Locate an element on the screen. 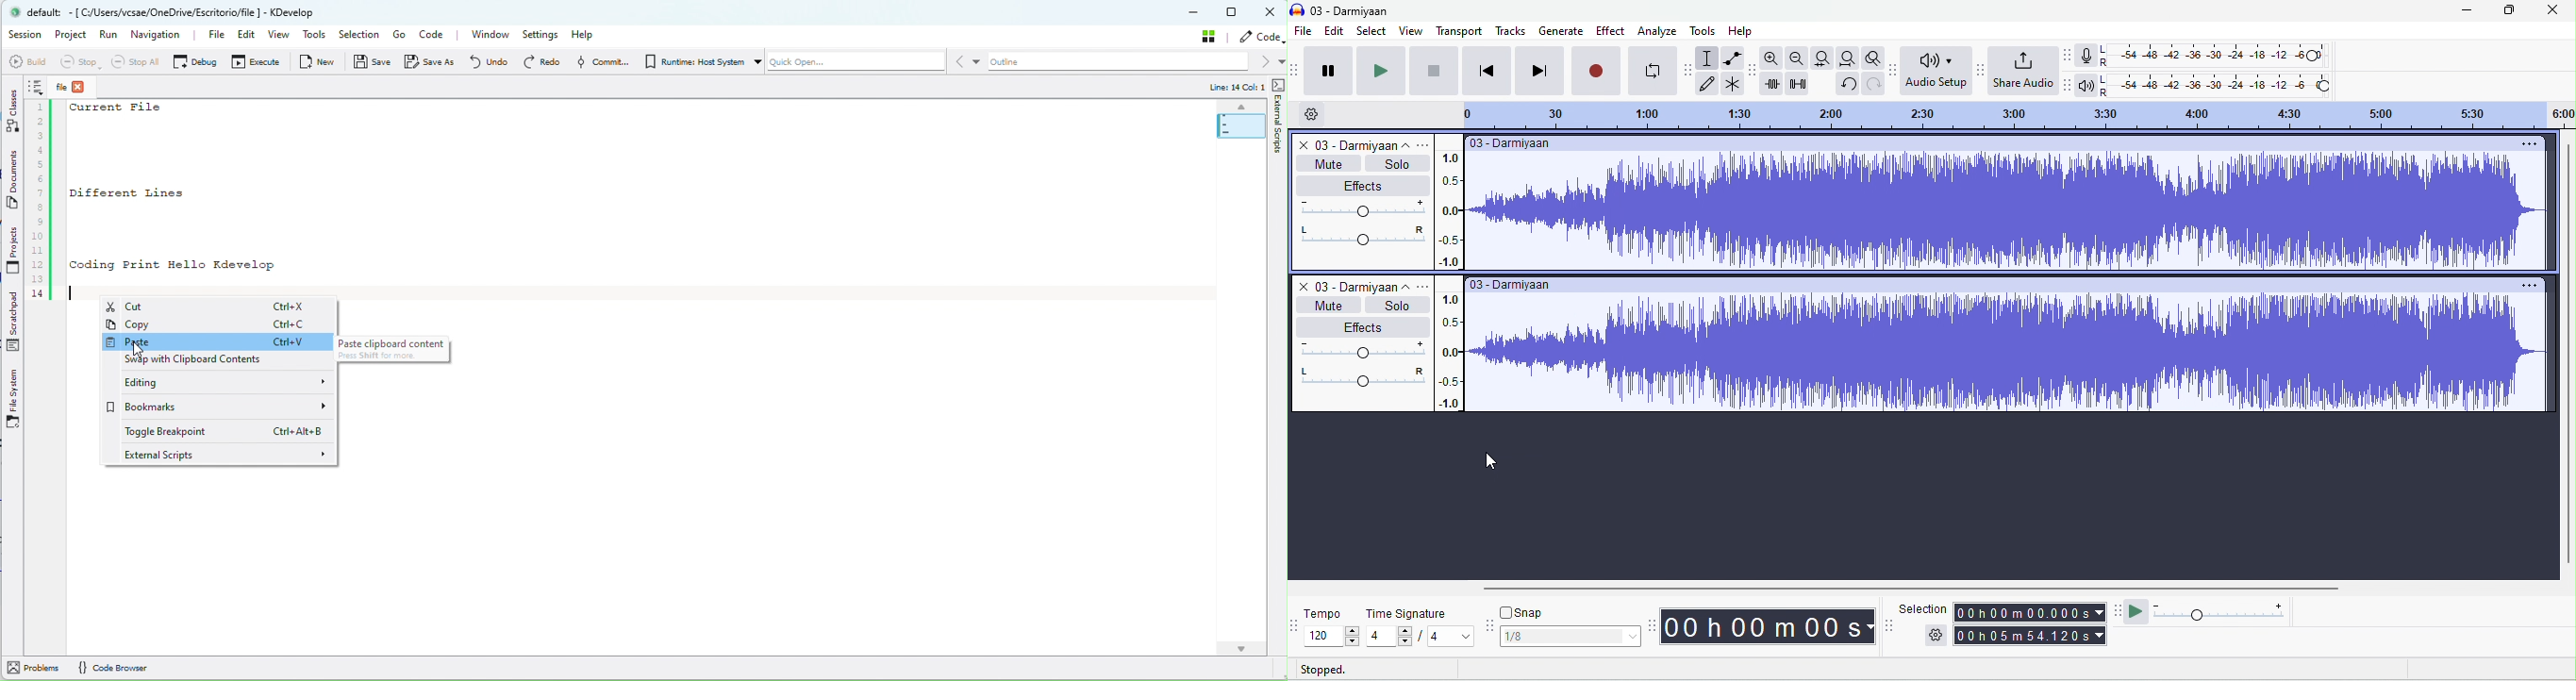 This screenshot has height=700, width=2576. playback meter is located at coordinates (2086, 85).